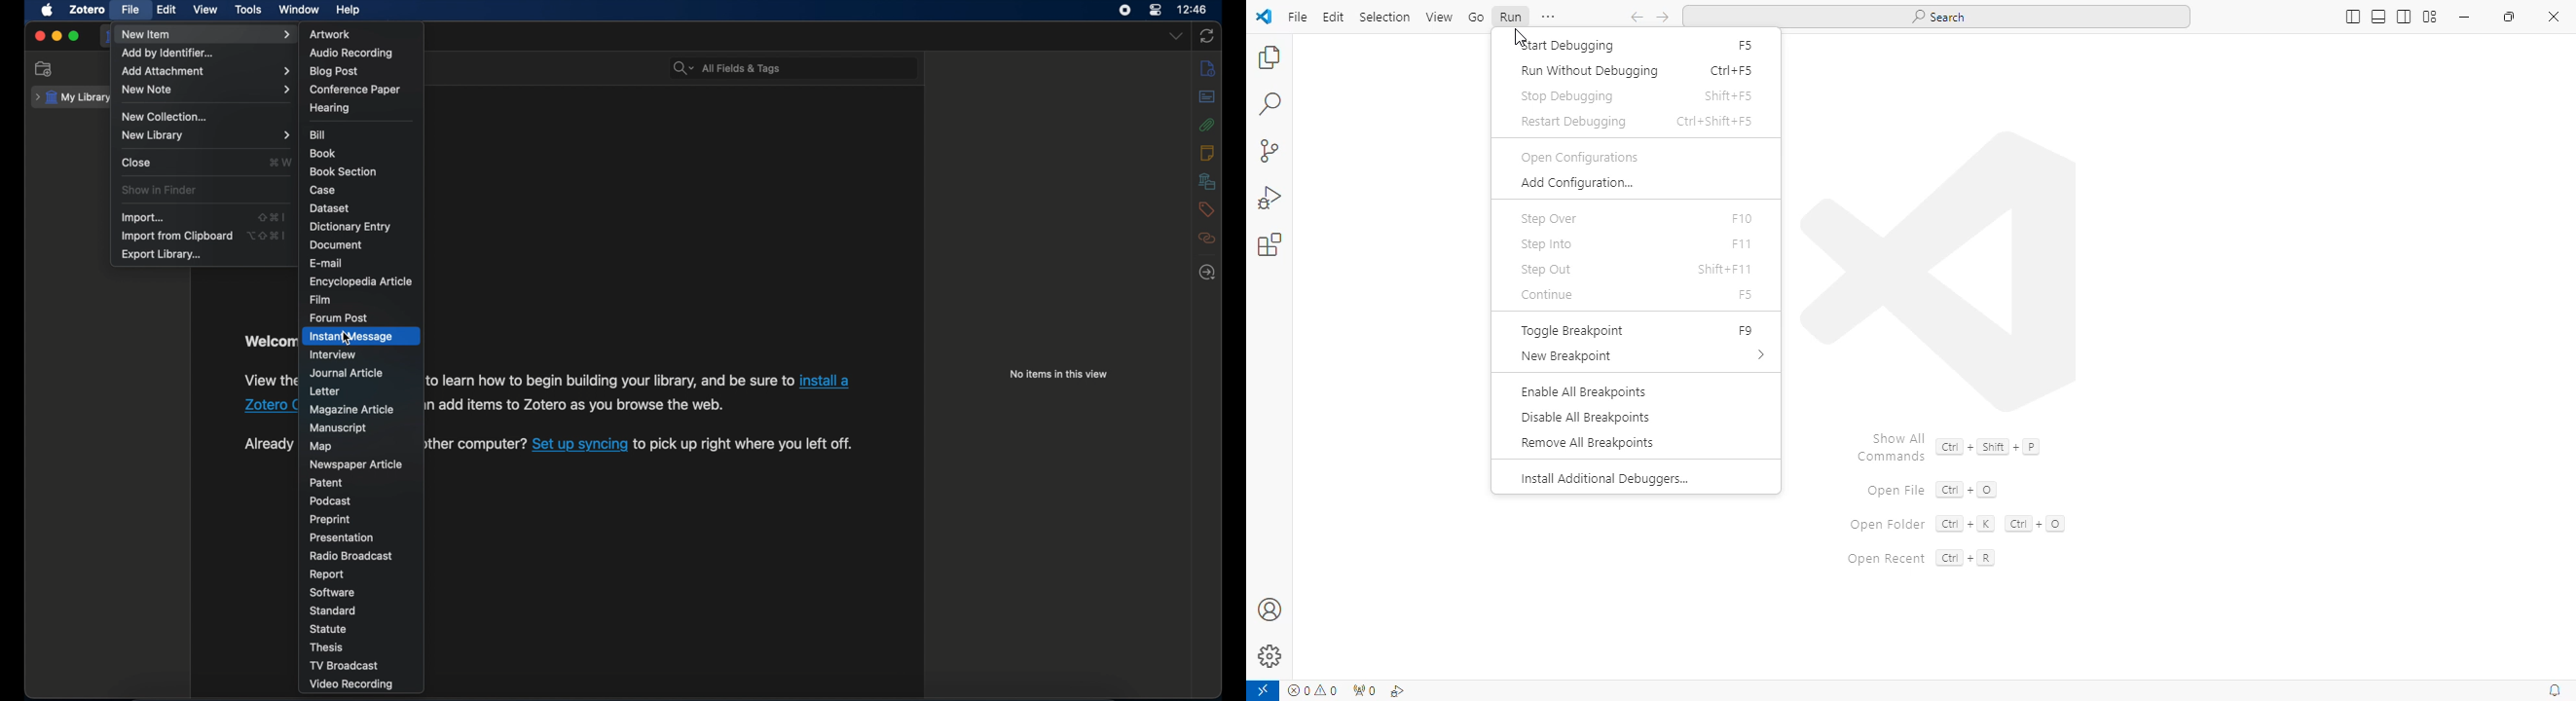 Image resolution: width=2576 pixels, height=728 pixels. What do you see at coordinates (39, 36) in the screenshot?
I see `close` at bounding box center [39, 36].